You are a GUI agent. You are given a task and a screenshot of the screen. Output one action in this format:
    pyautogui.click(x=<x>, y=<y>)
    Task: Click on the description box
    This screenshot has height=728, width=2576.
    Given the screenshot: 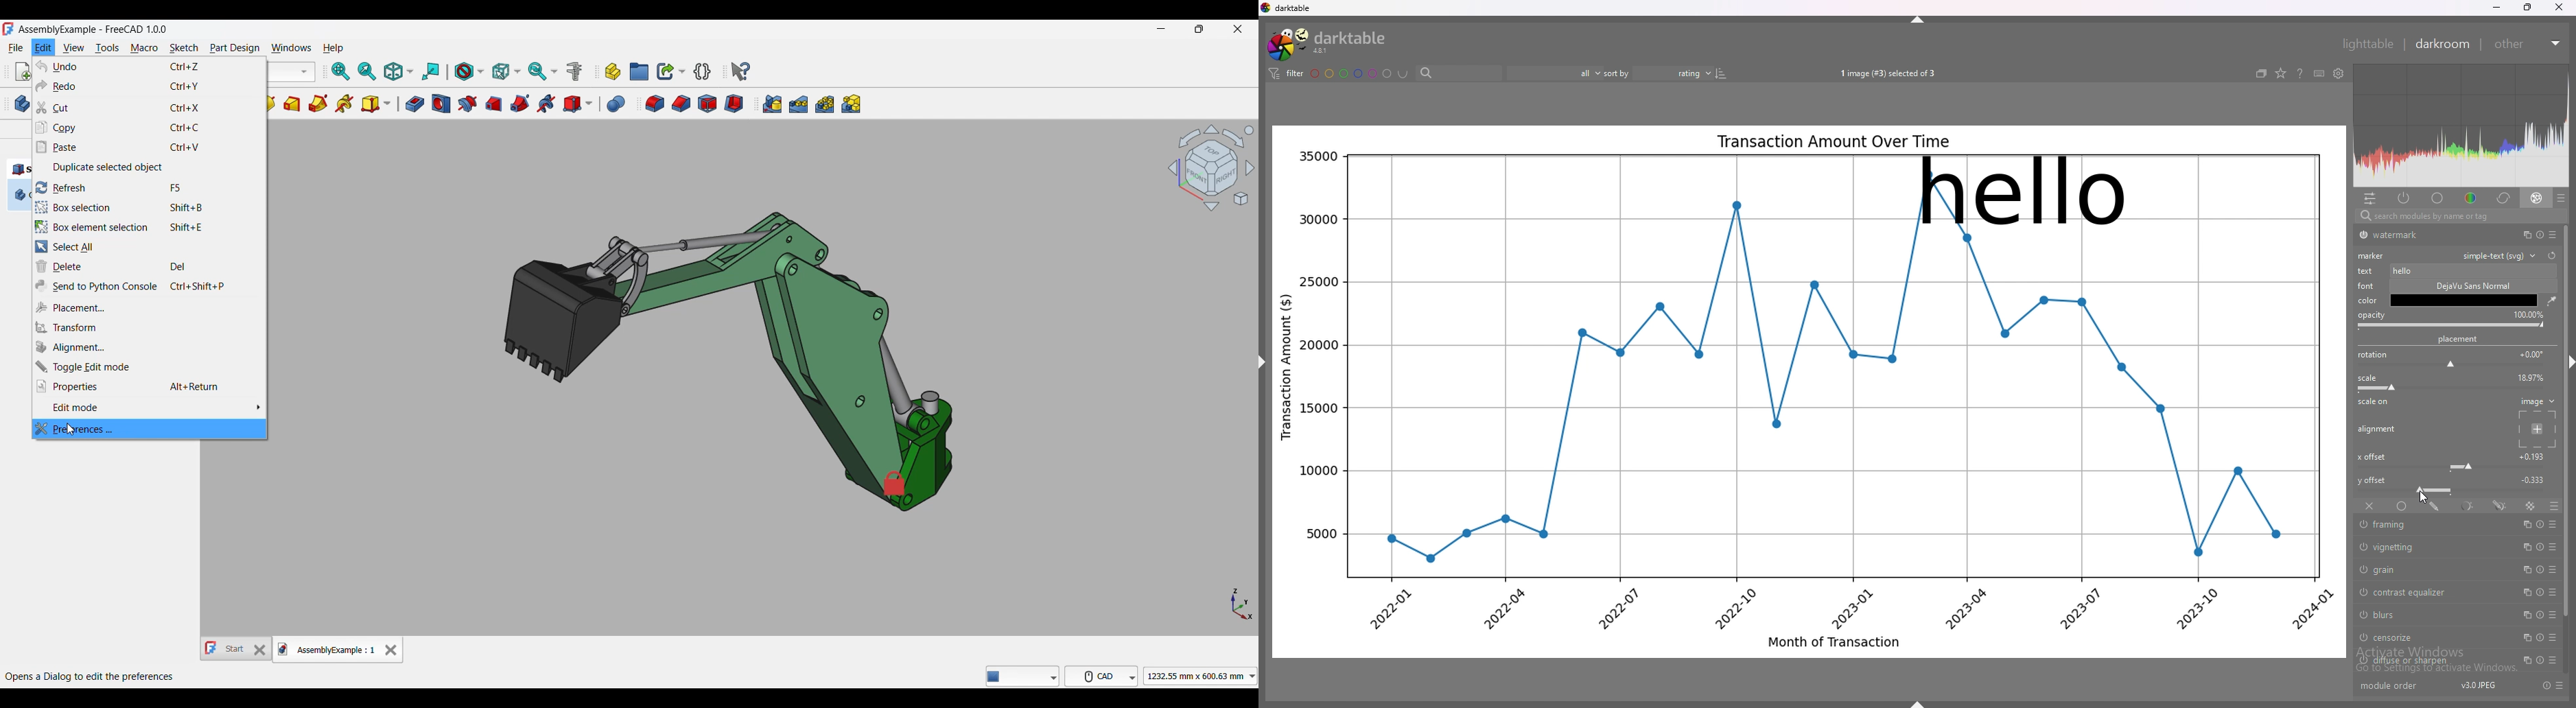 What is the action you would take?
    pyautogui.click(x=2466, y=293)
    